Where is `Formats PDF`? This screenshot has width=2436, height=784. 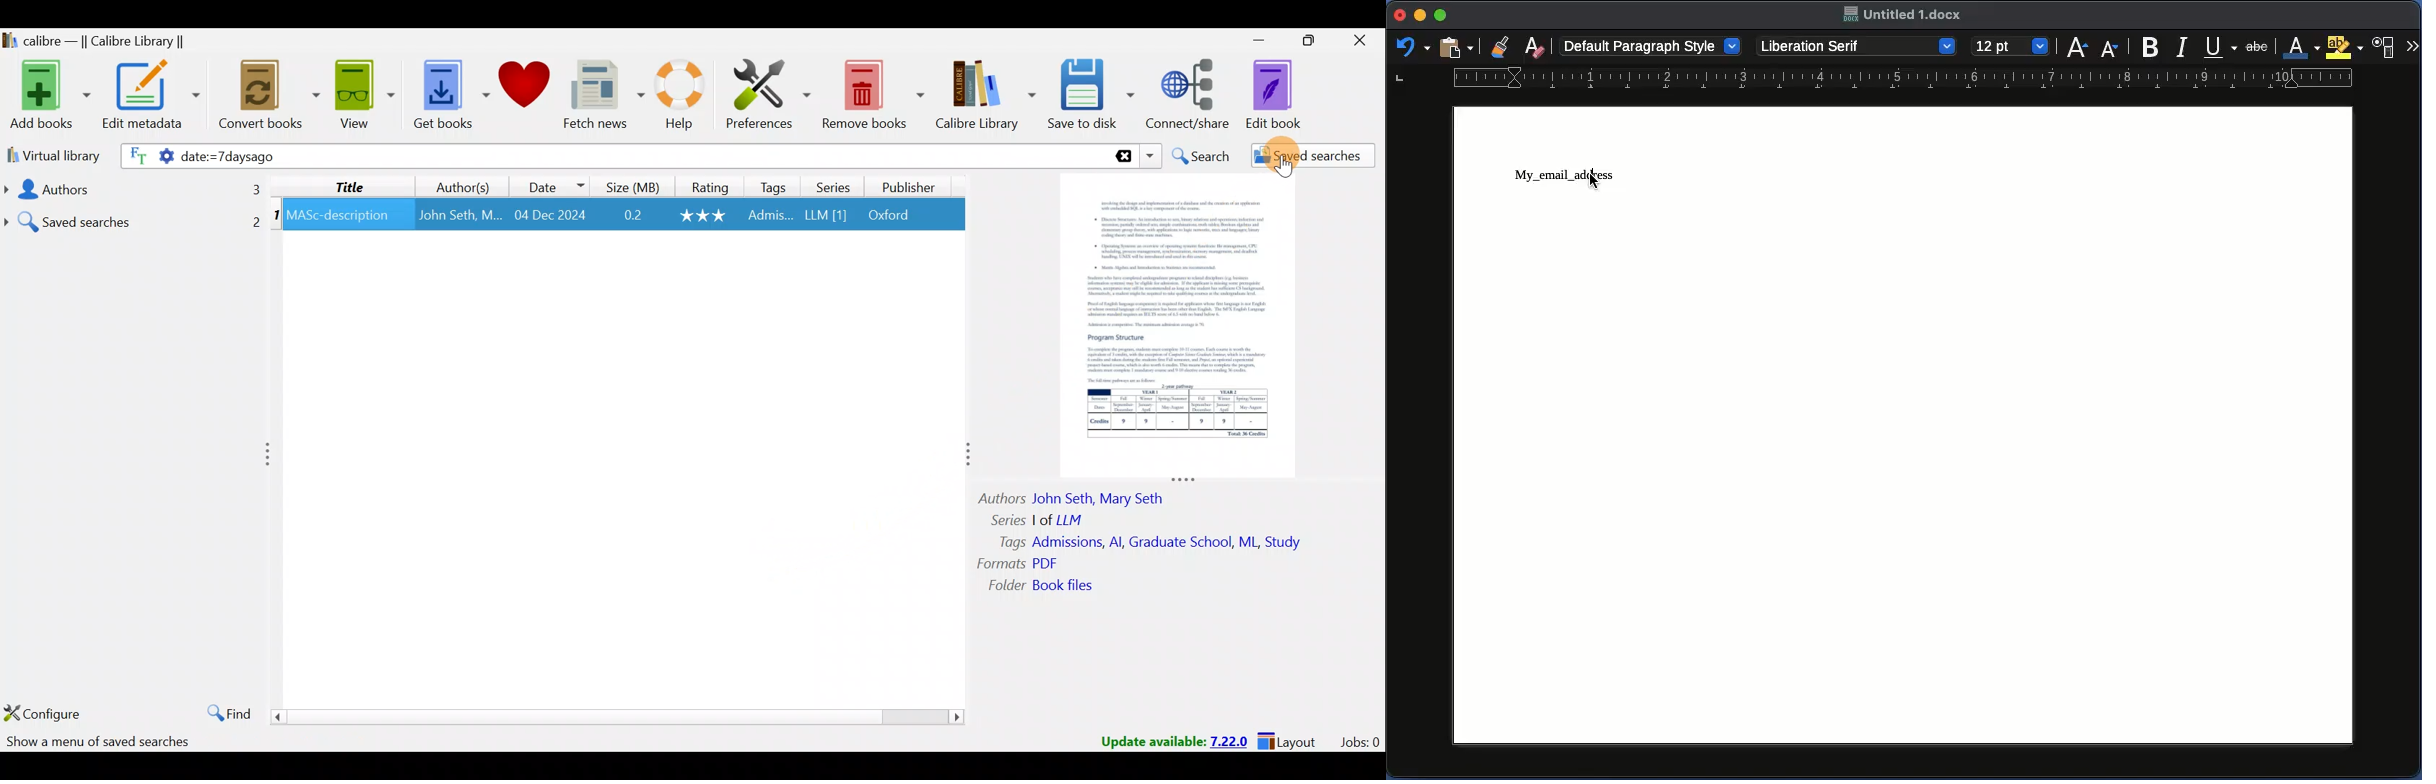 Formats PDF is located at coordinates (1018, 563).